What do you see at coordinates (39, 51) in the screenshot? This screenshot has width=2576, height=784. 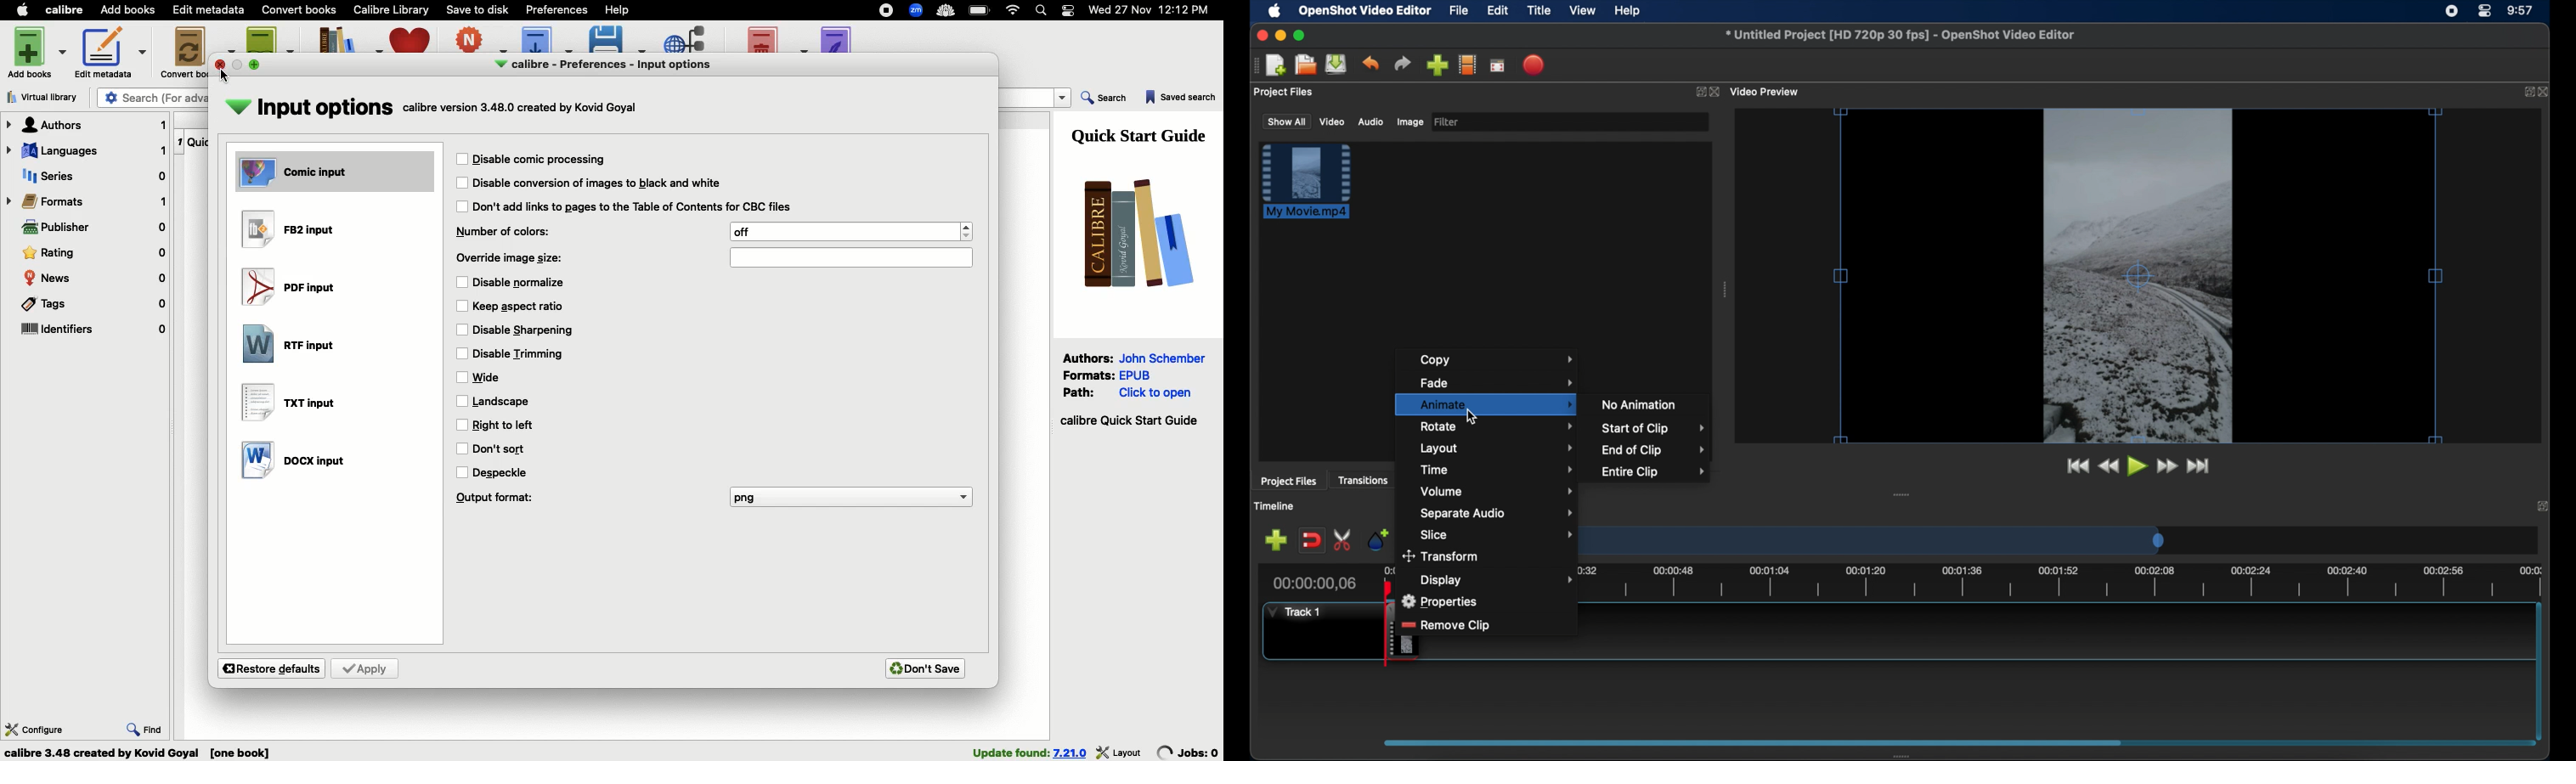 I see `Add books` at bounding box center [39, 51].